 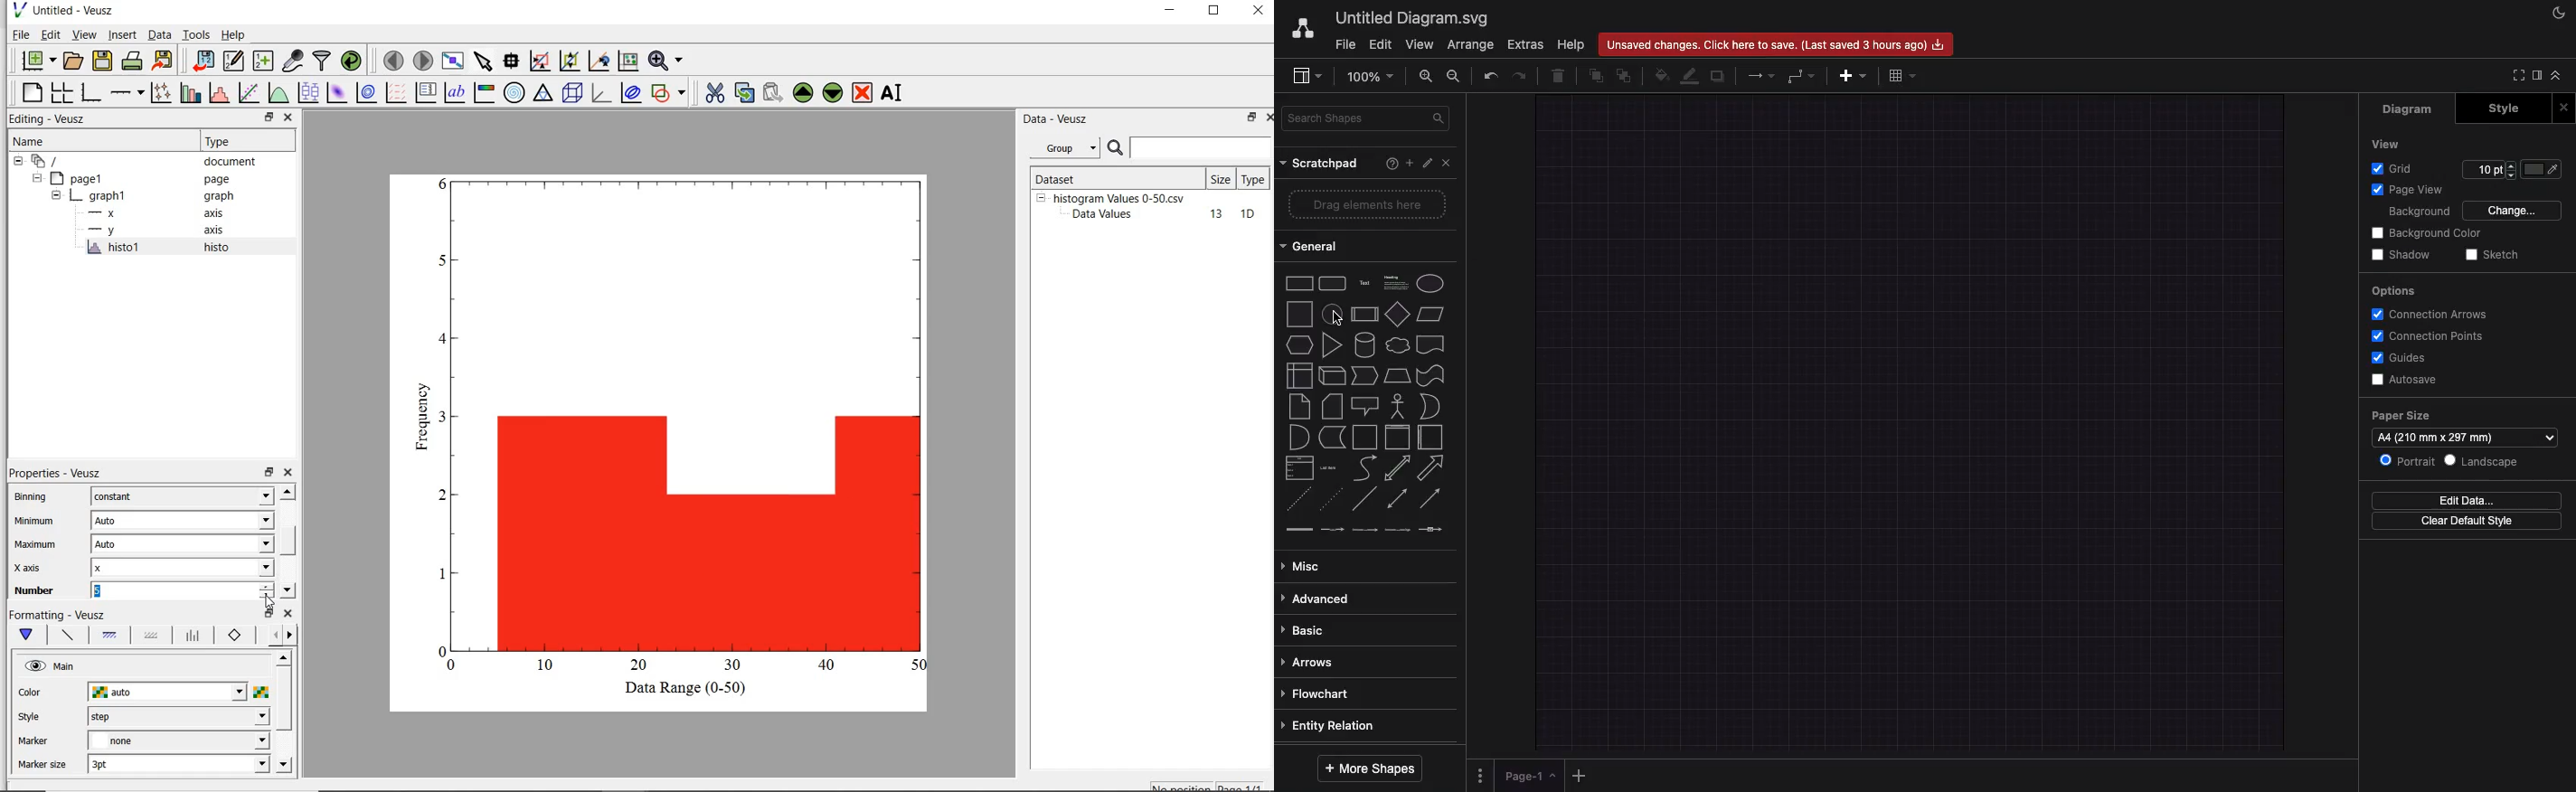 I want to click on Extras, so click(x=1525, y=45).